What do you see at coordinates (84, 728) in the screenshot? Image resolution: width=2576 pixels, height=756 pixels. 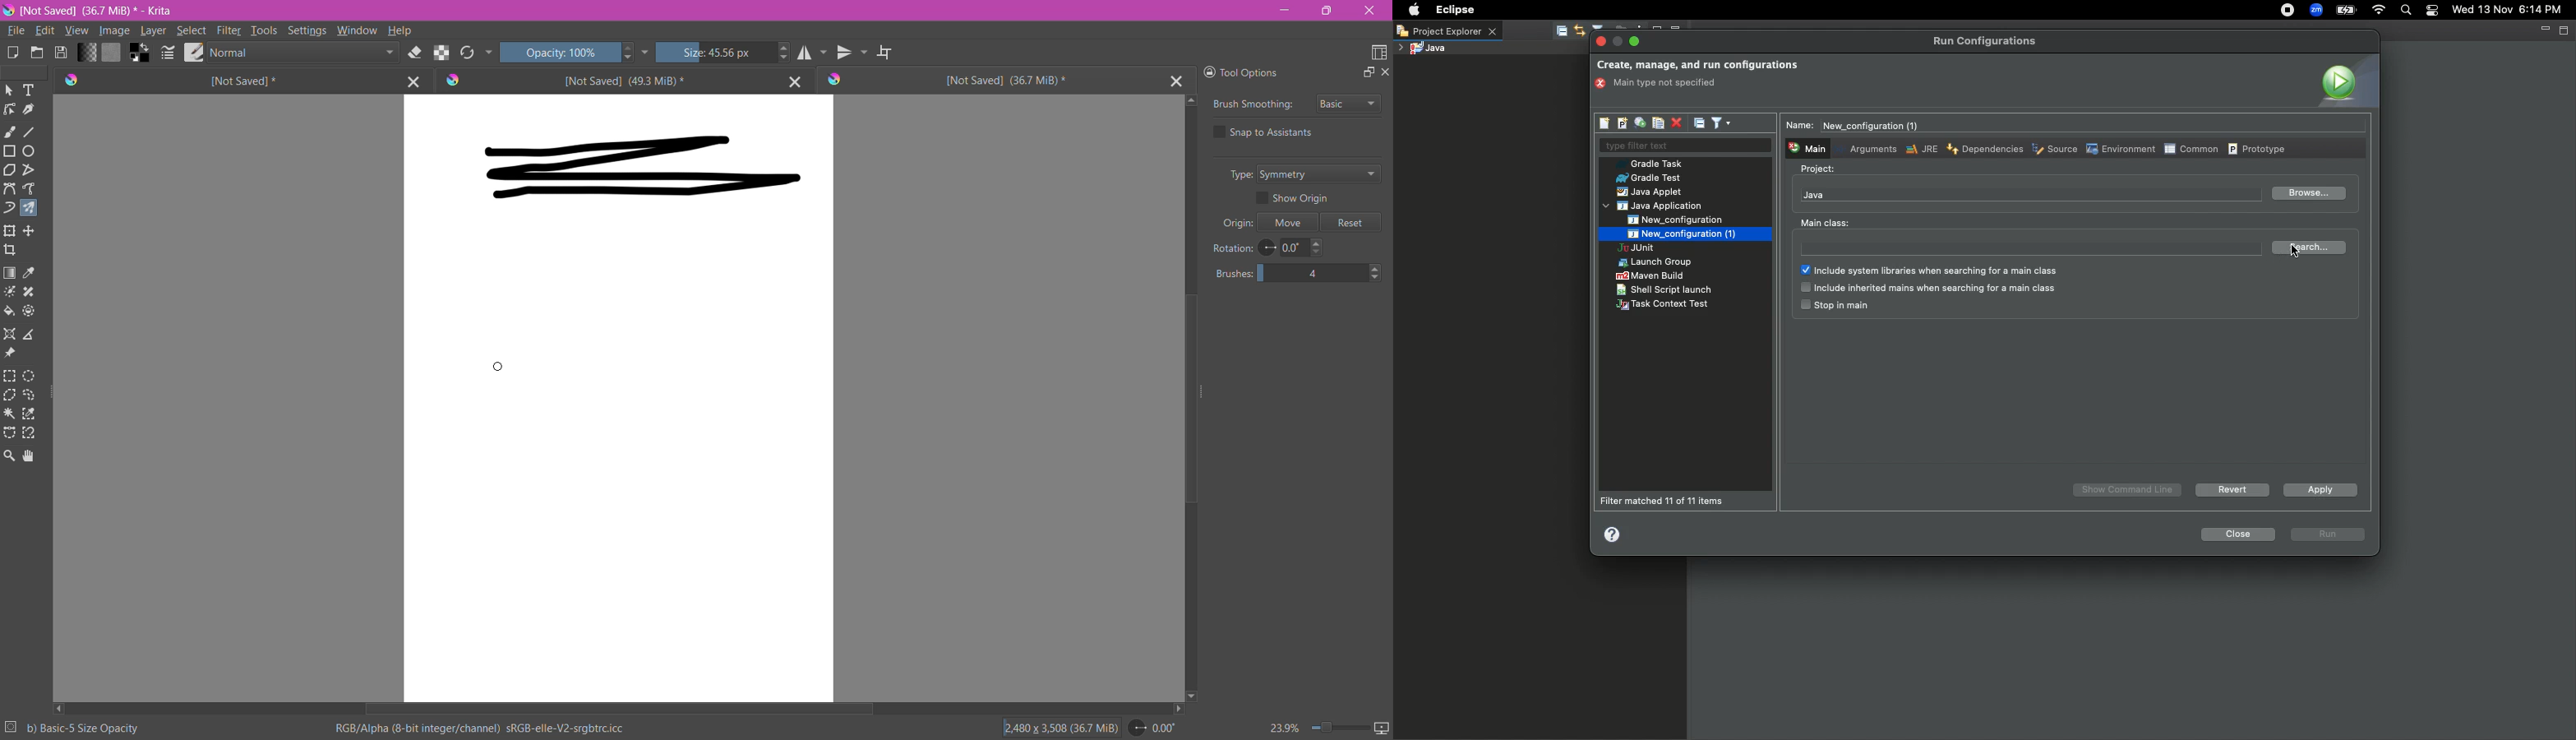 I see `Selected Brush Preset` at bounding box center [84, 728].